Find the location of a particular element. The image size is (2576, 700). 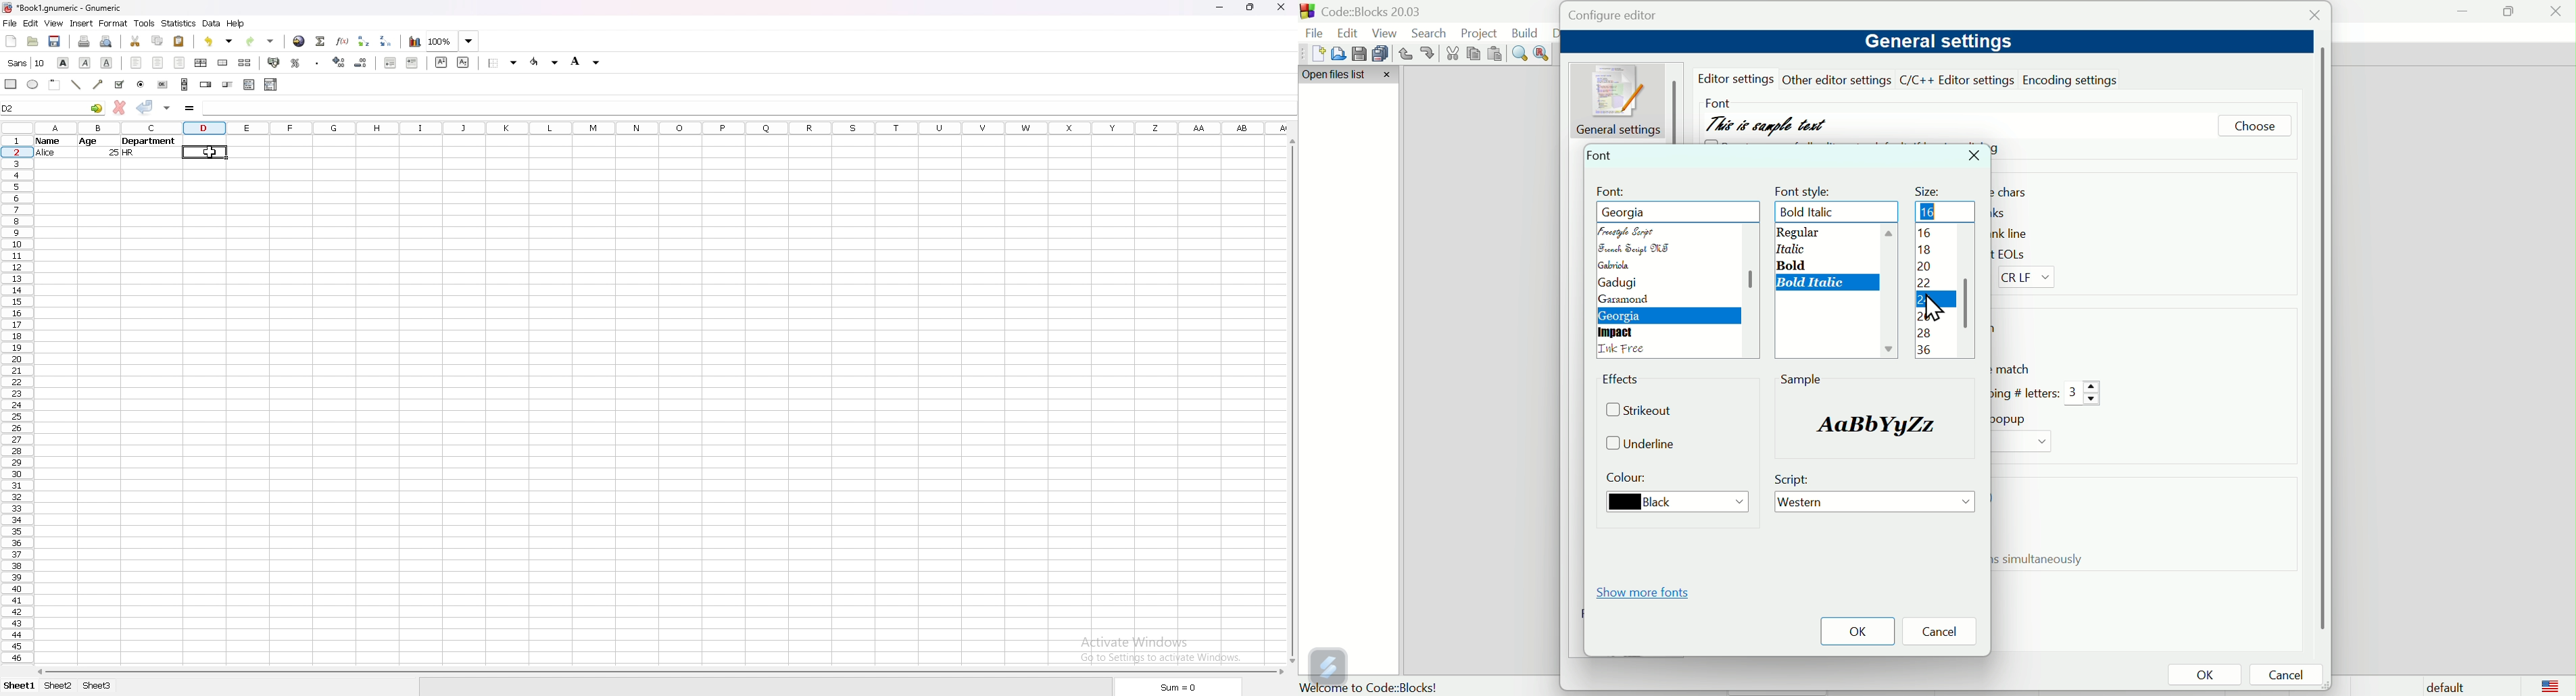

Save multiple is located at coordinates (1381, 53).